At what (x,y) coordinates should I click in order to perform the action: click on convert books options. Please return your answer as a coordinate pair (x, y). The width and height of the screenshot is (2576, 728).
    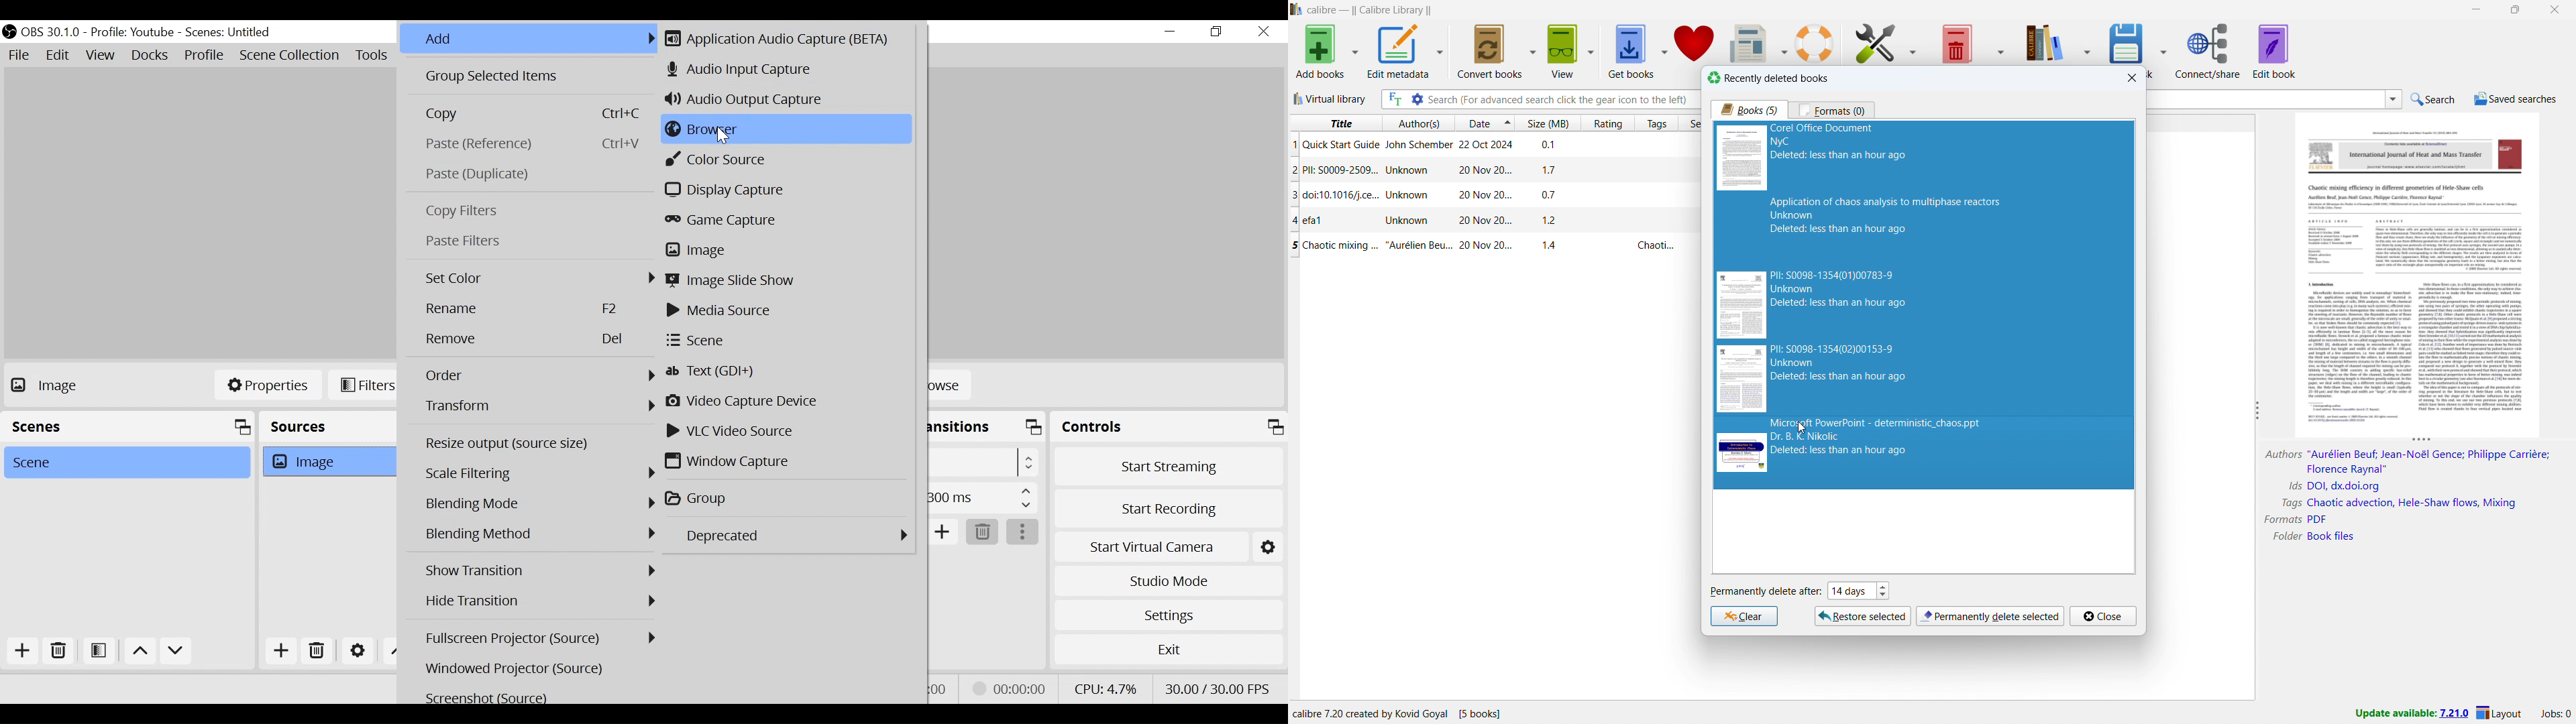
    Looking at the image, I should click on (1532, 51).